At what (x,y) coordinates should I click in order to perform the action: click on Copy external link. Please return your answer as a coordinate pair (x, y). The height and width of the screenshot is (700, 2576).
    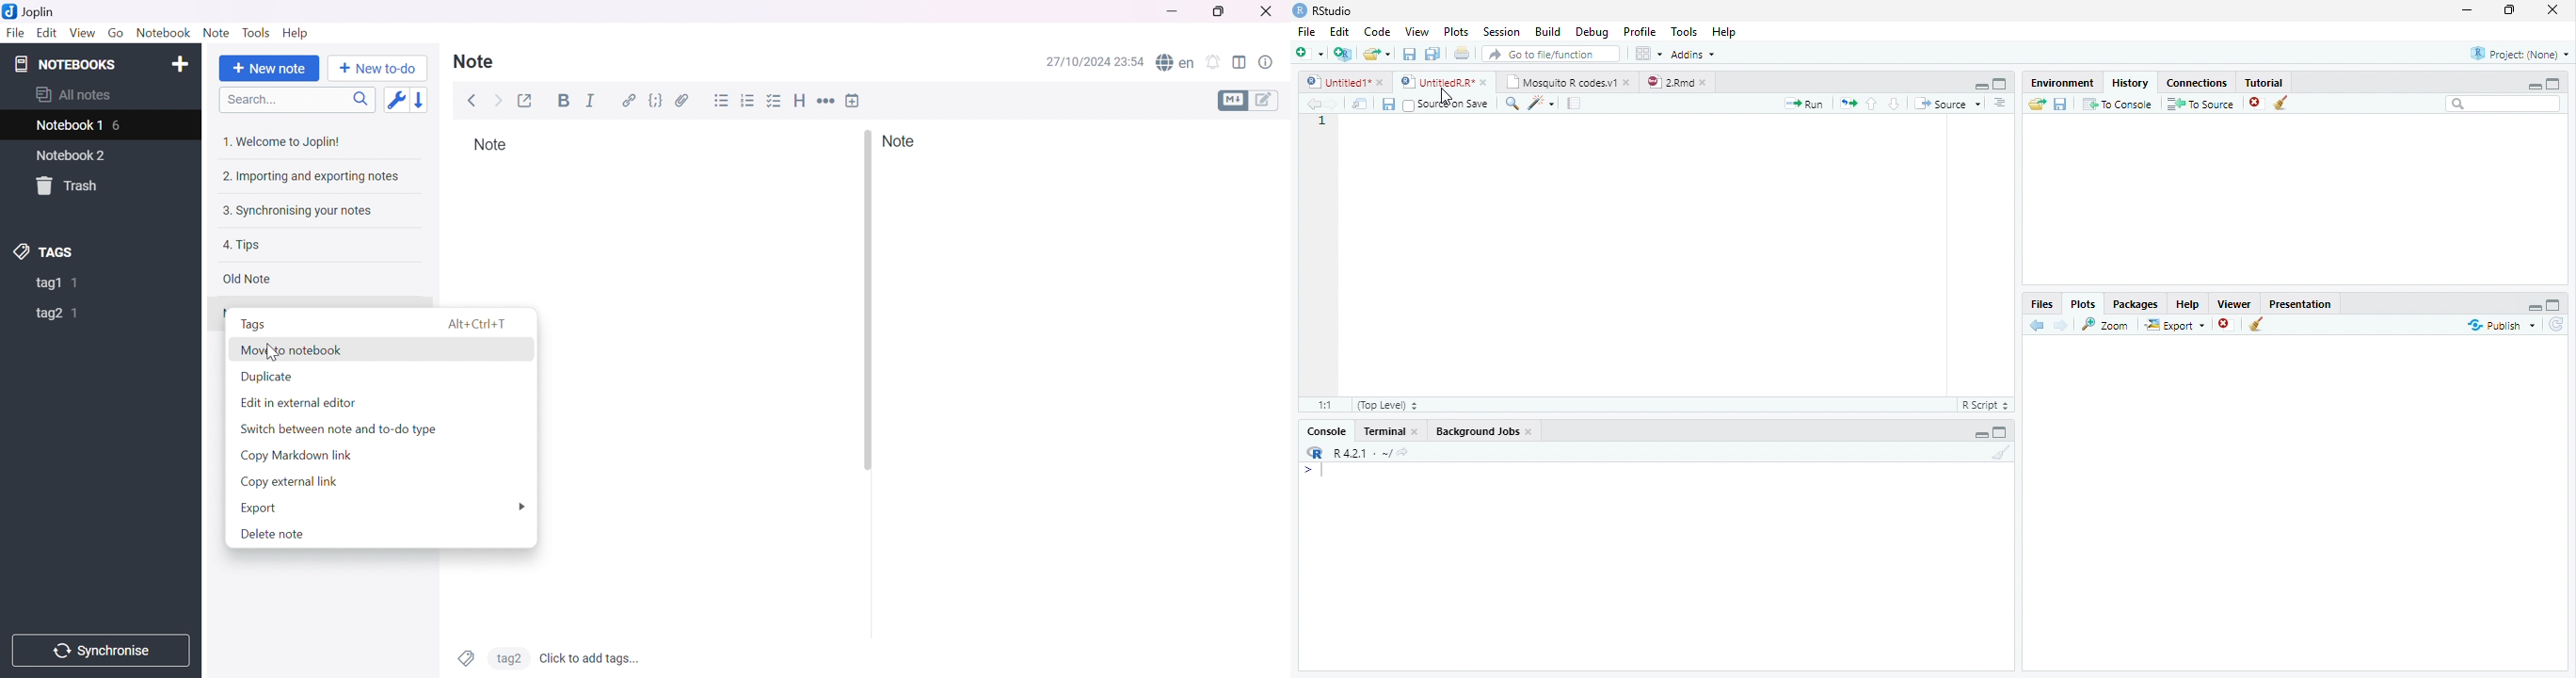
    Looking at the image, I should click on (288, 484).